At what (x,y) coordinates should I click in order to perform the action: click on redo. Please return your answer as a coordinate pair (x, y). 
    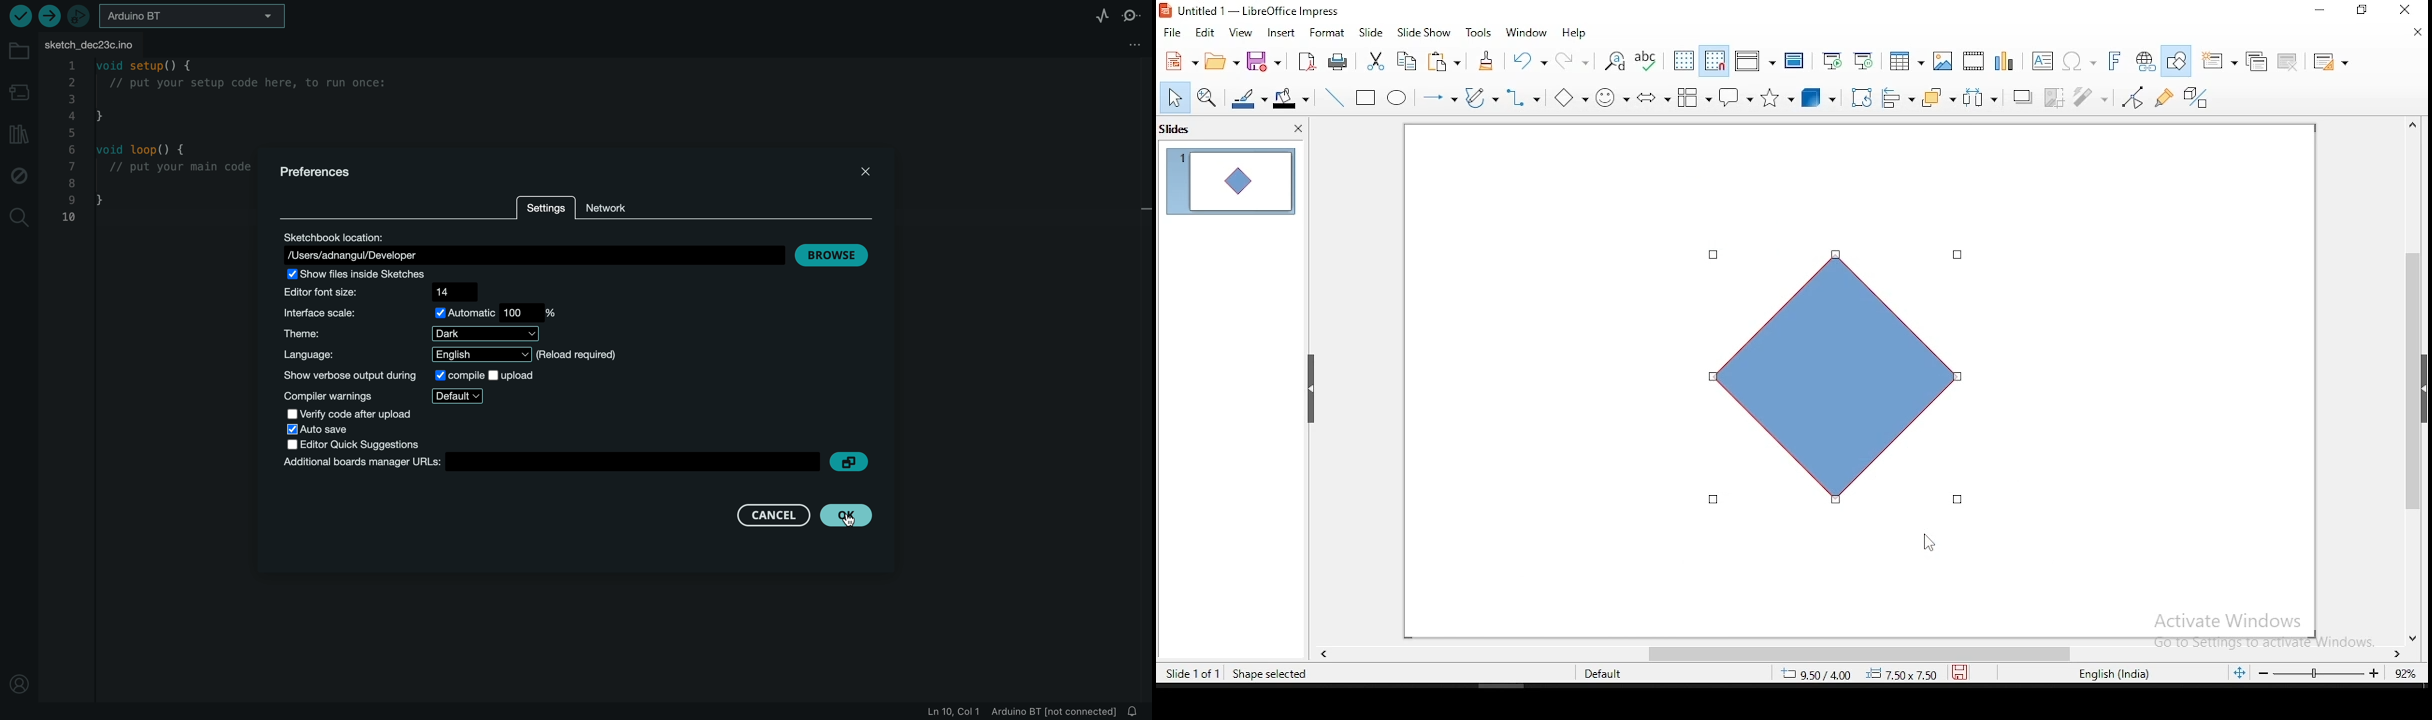
    Looking at the image, I should click on (1575, 59).